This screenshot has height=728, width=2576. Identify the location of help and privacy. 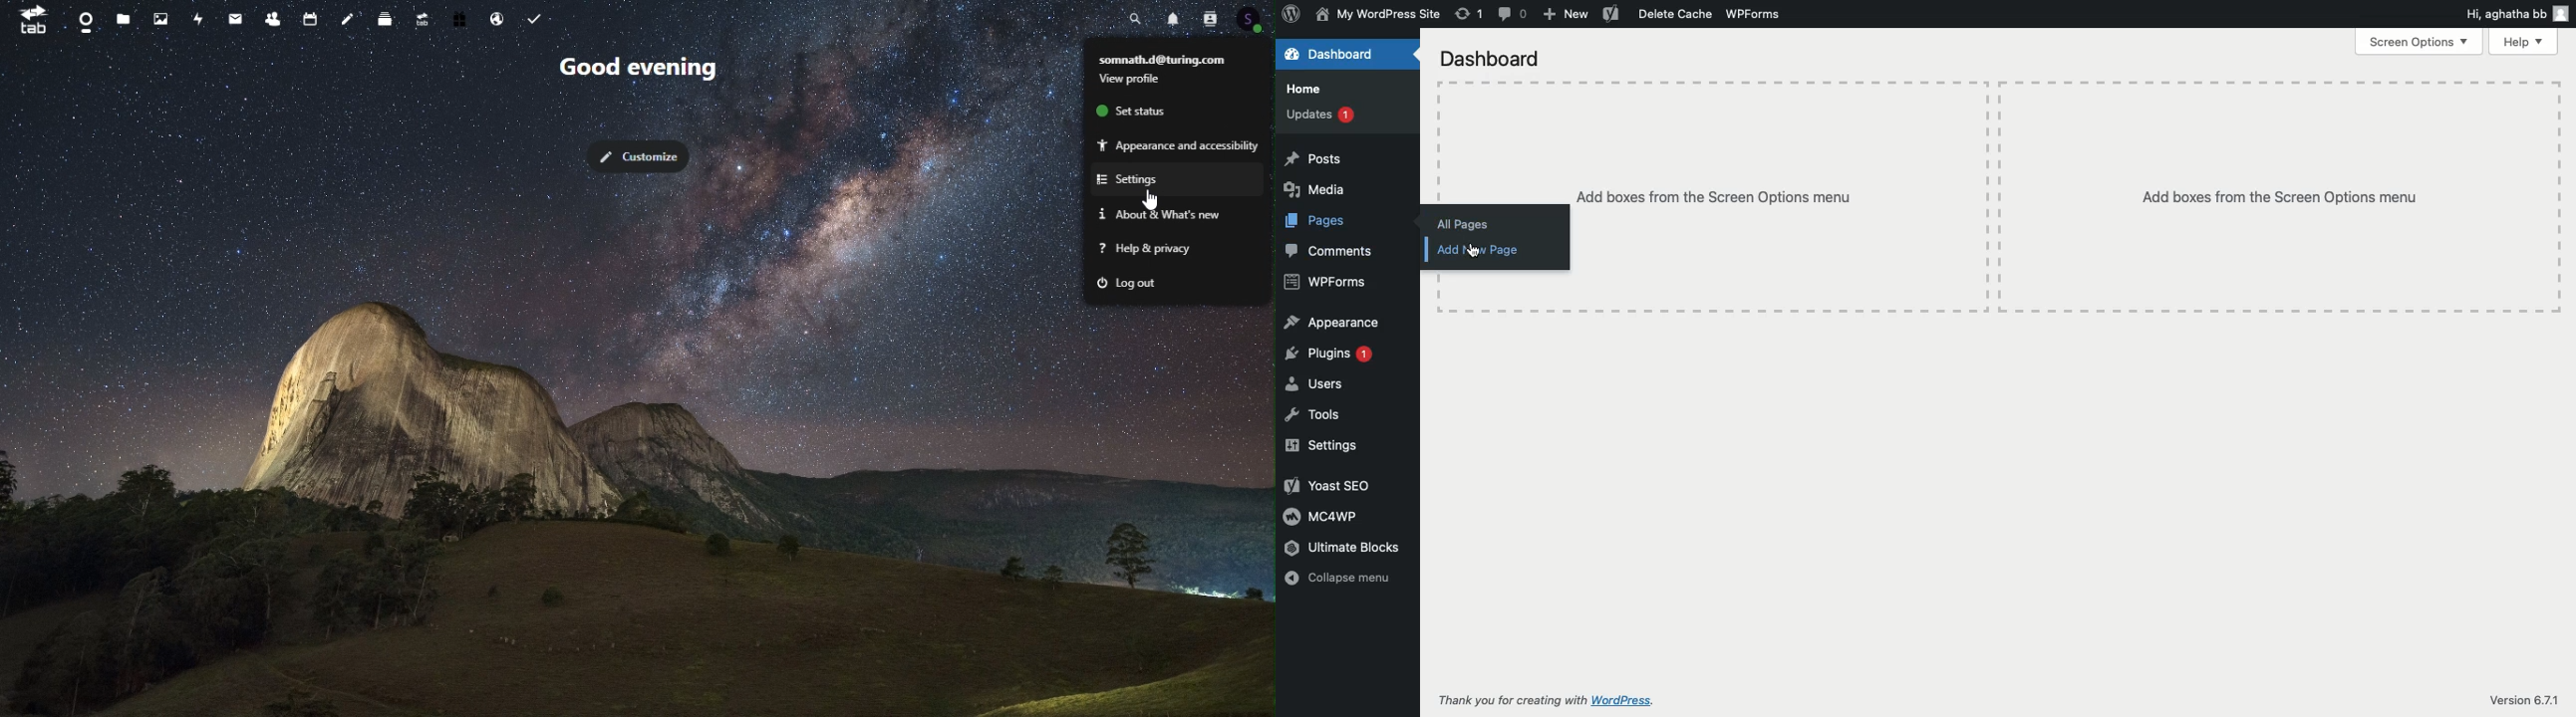
(1178, 250).